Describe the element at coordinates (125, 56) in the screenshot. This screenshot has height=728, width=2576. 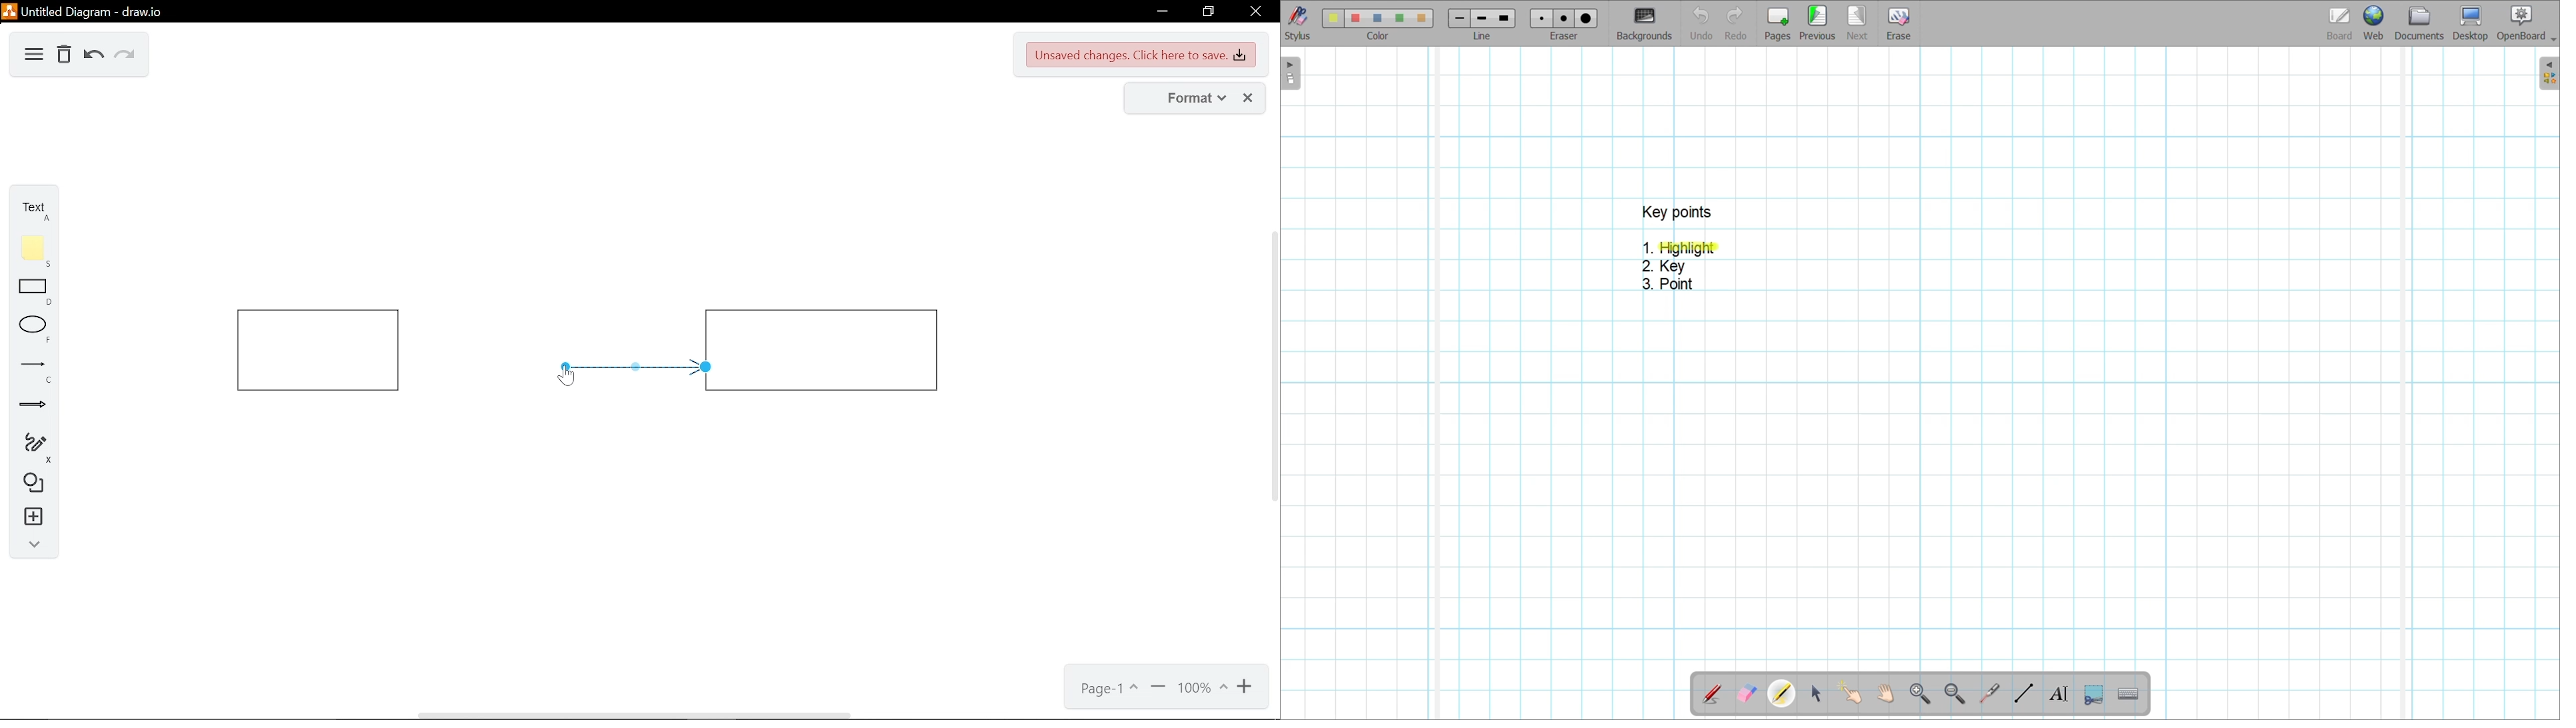
I see `redo` at that location.